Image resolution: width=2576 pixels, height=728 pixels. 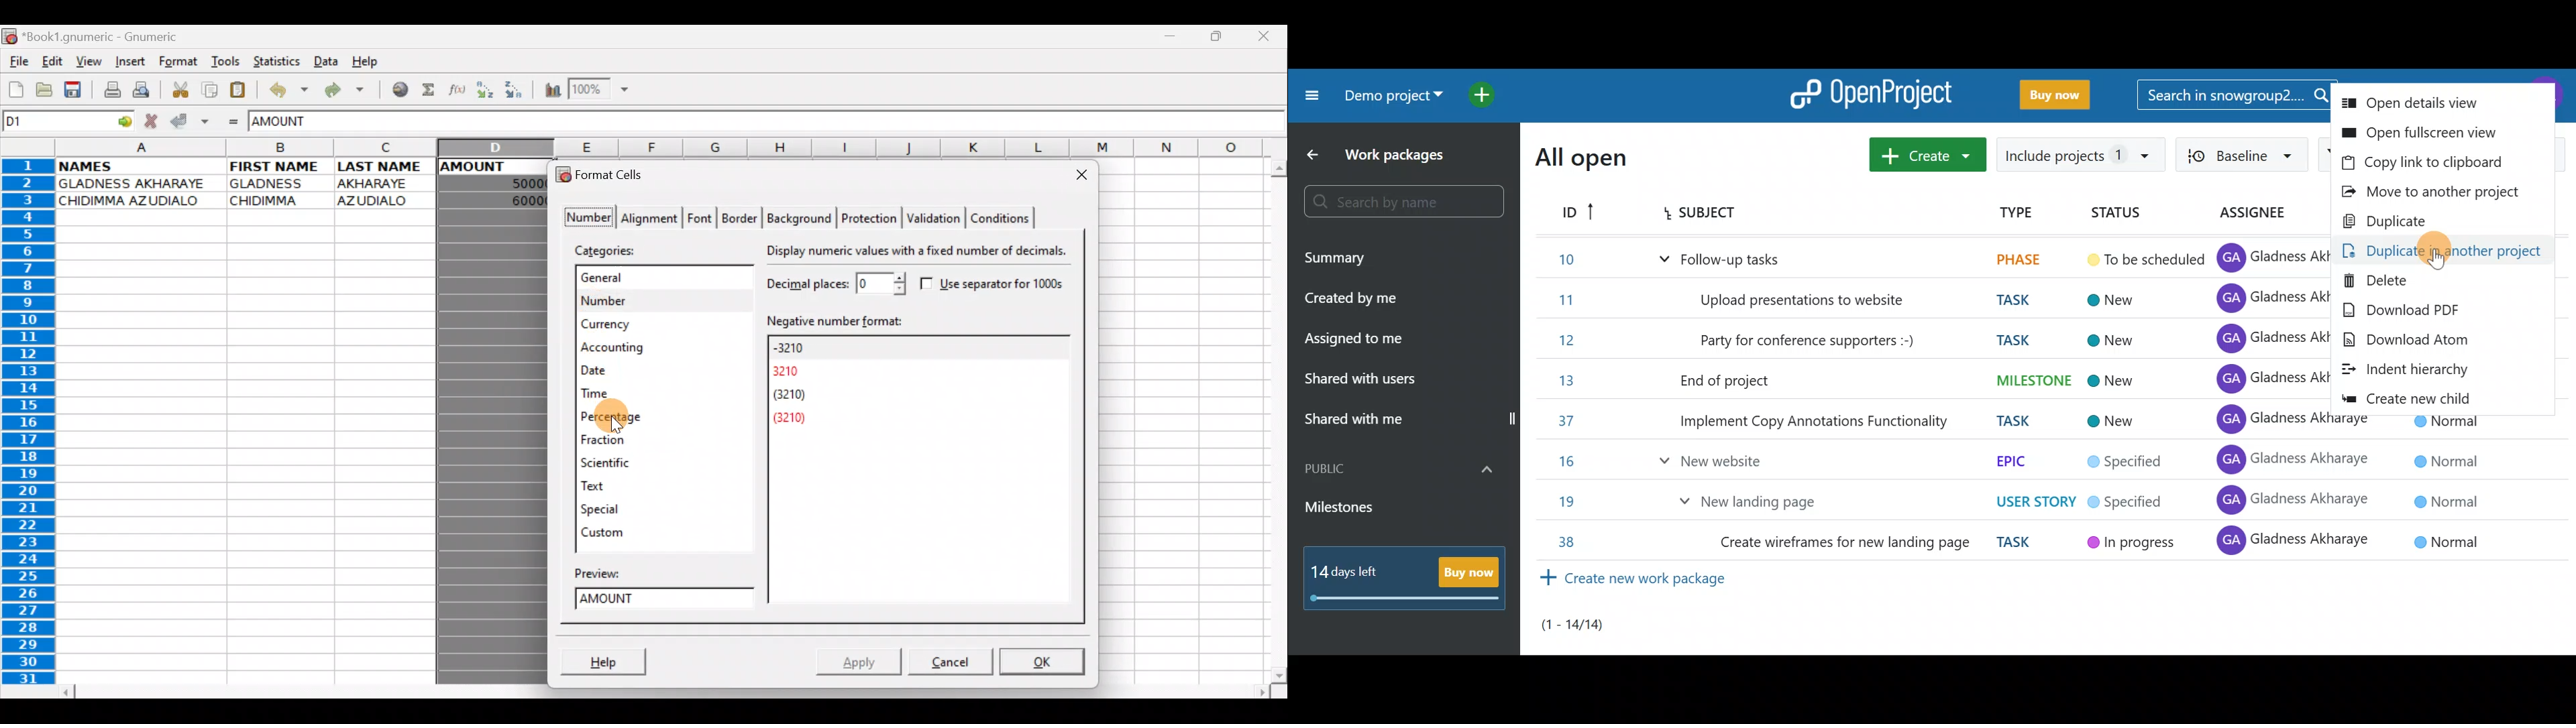 I want to click on Statistics, so click(x=273, y=61).